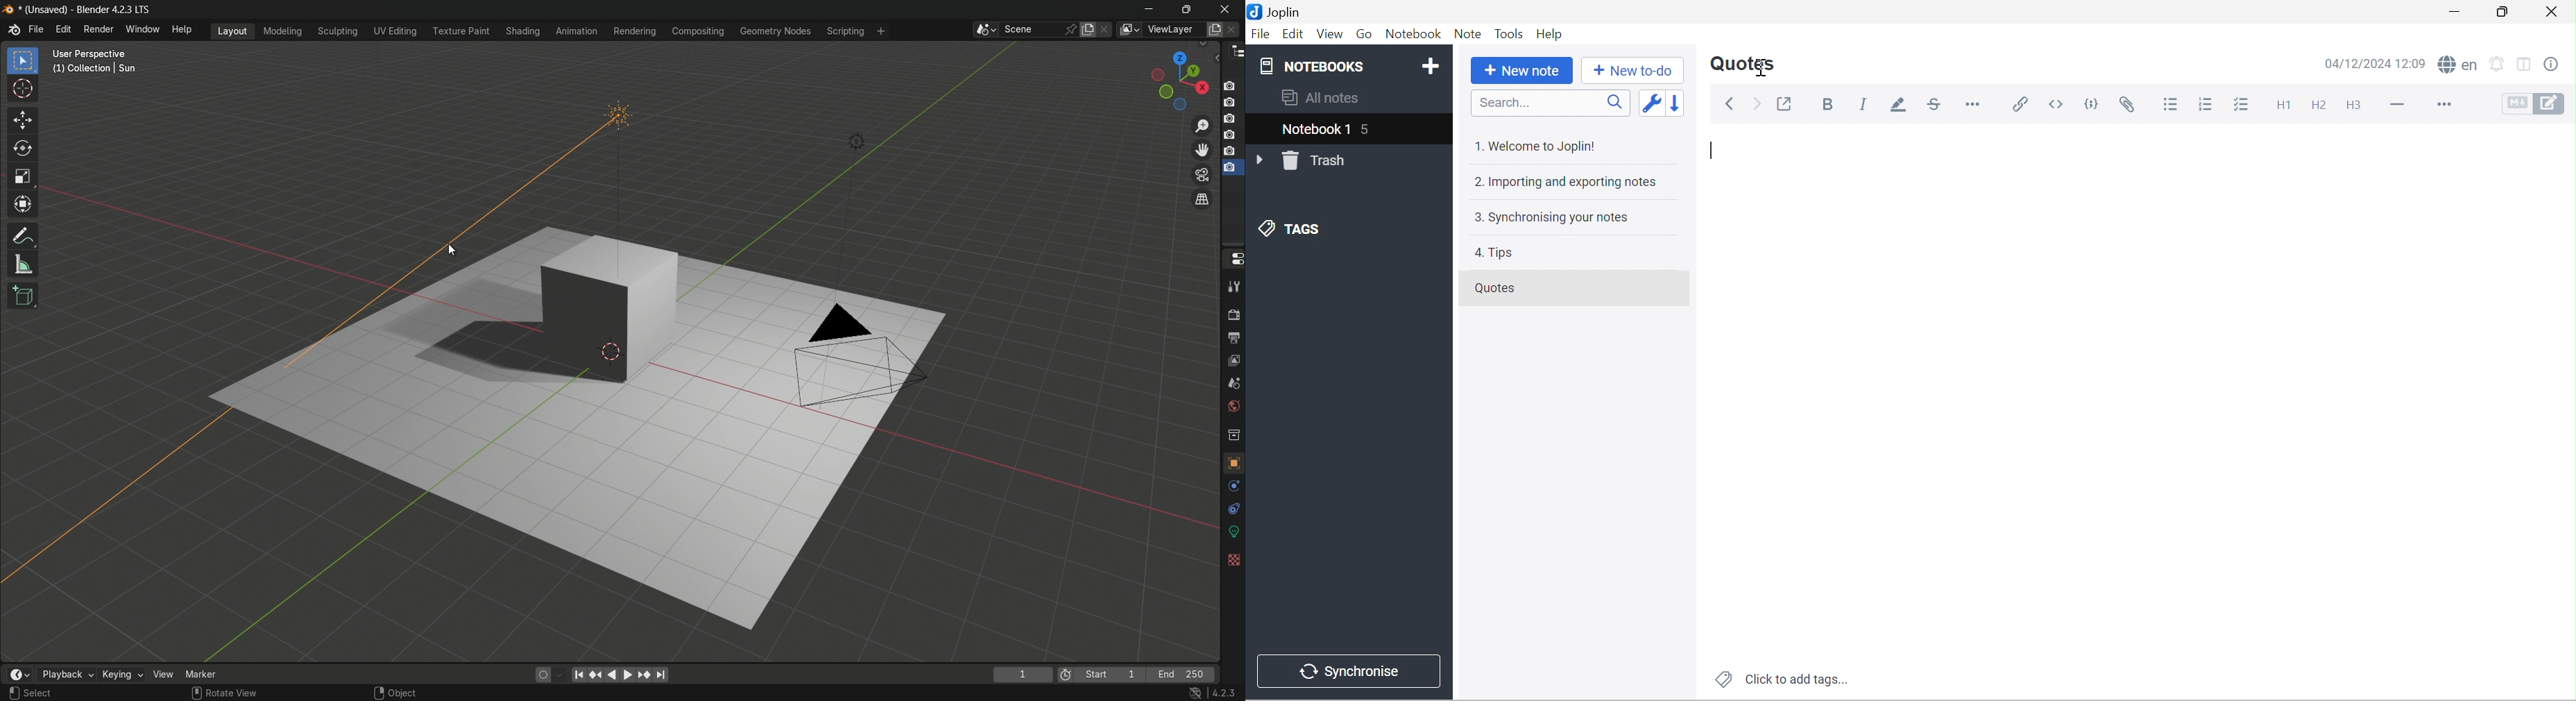 This screenshot has height=728, width=2576. What do you see at coordinates (2393, 107) in the screenshot?
I see `Horizontal line` at bounding box center [2393, 107].